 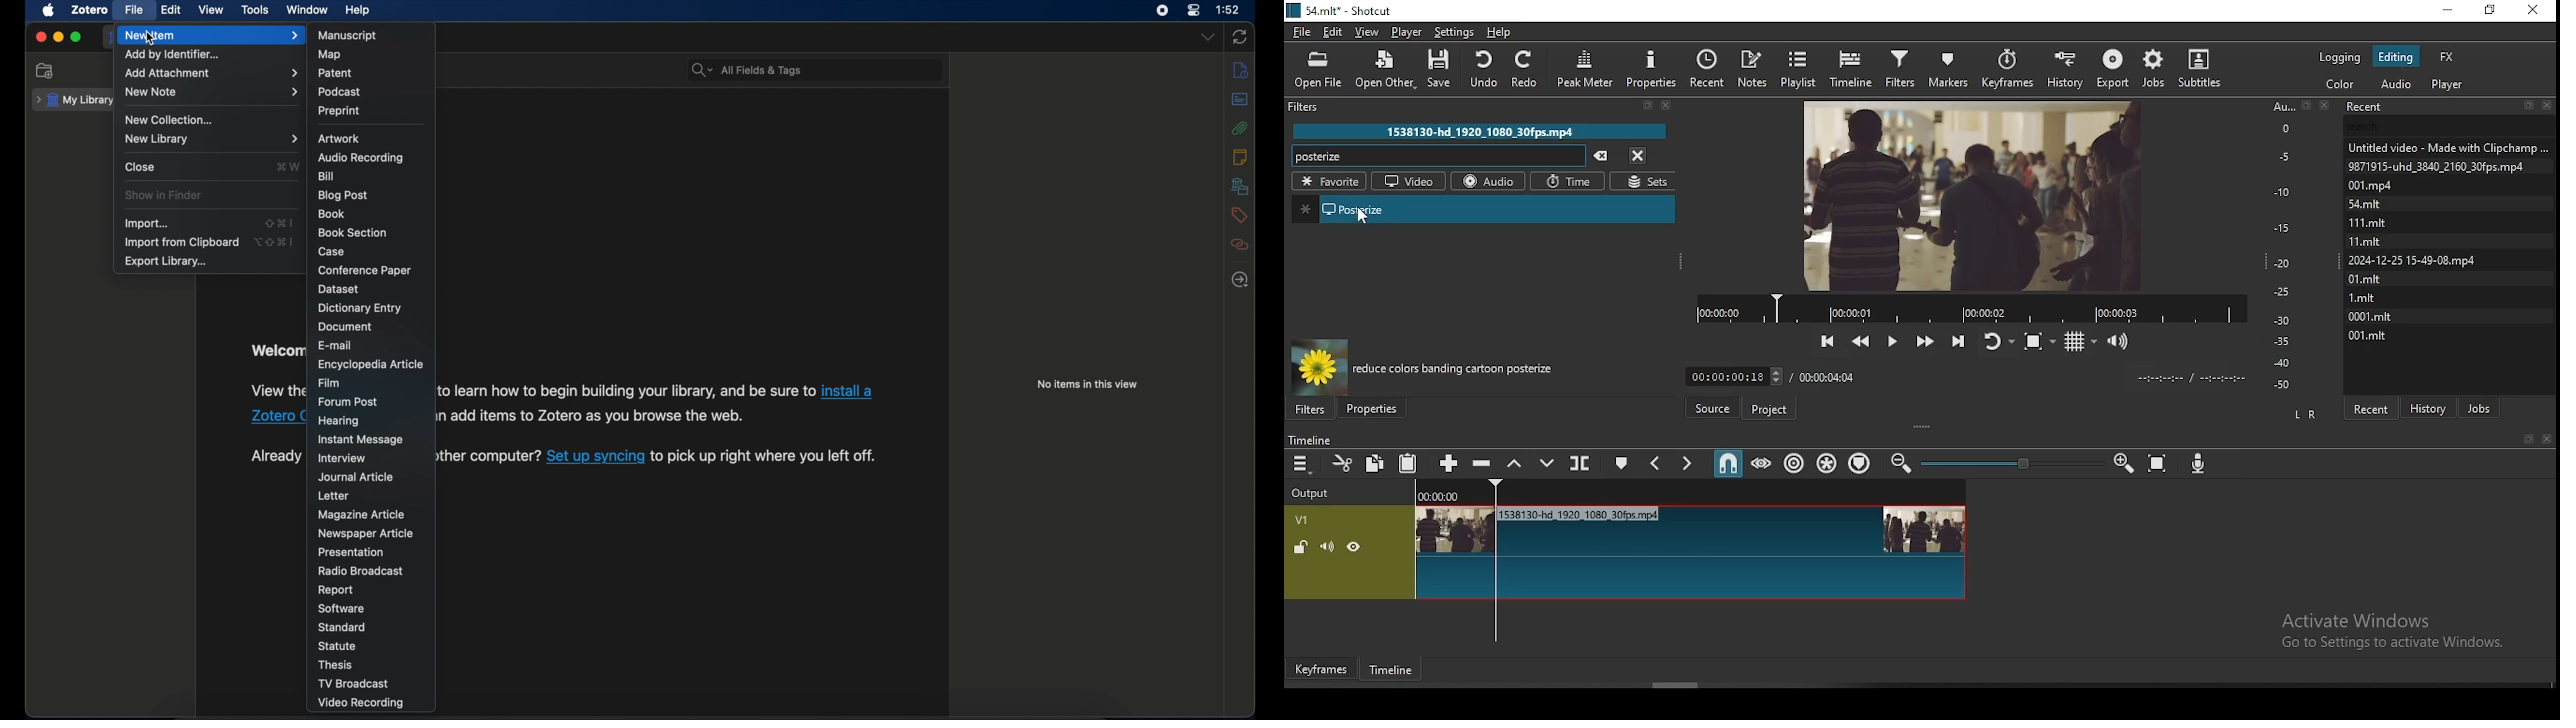 I want to click on lift, so click(x=1516, y=466).